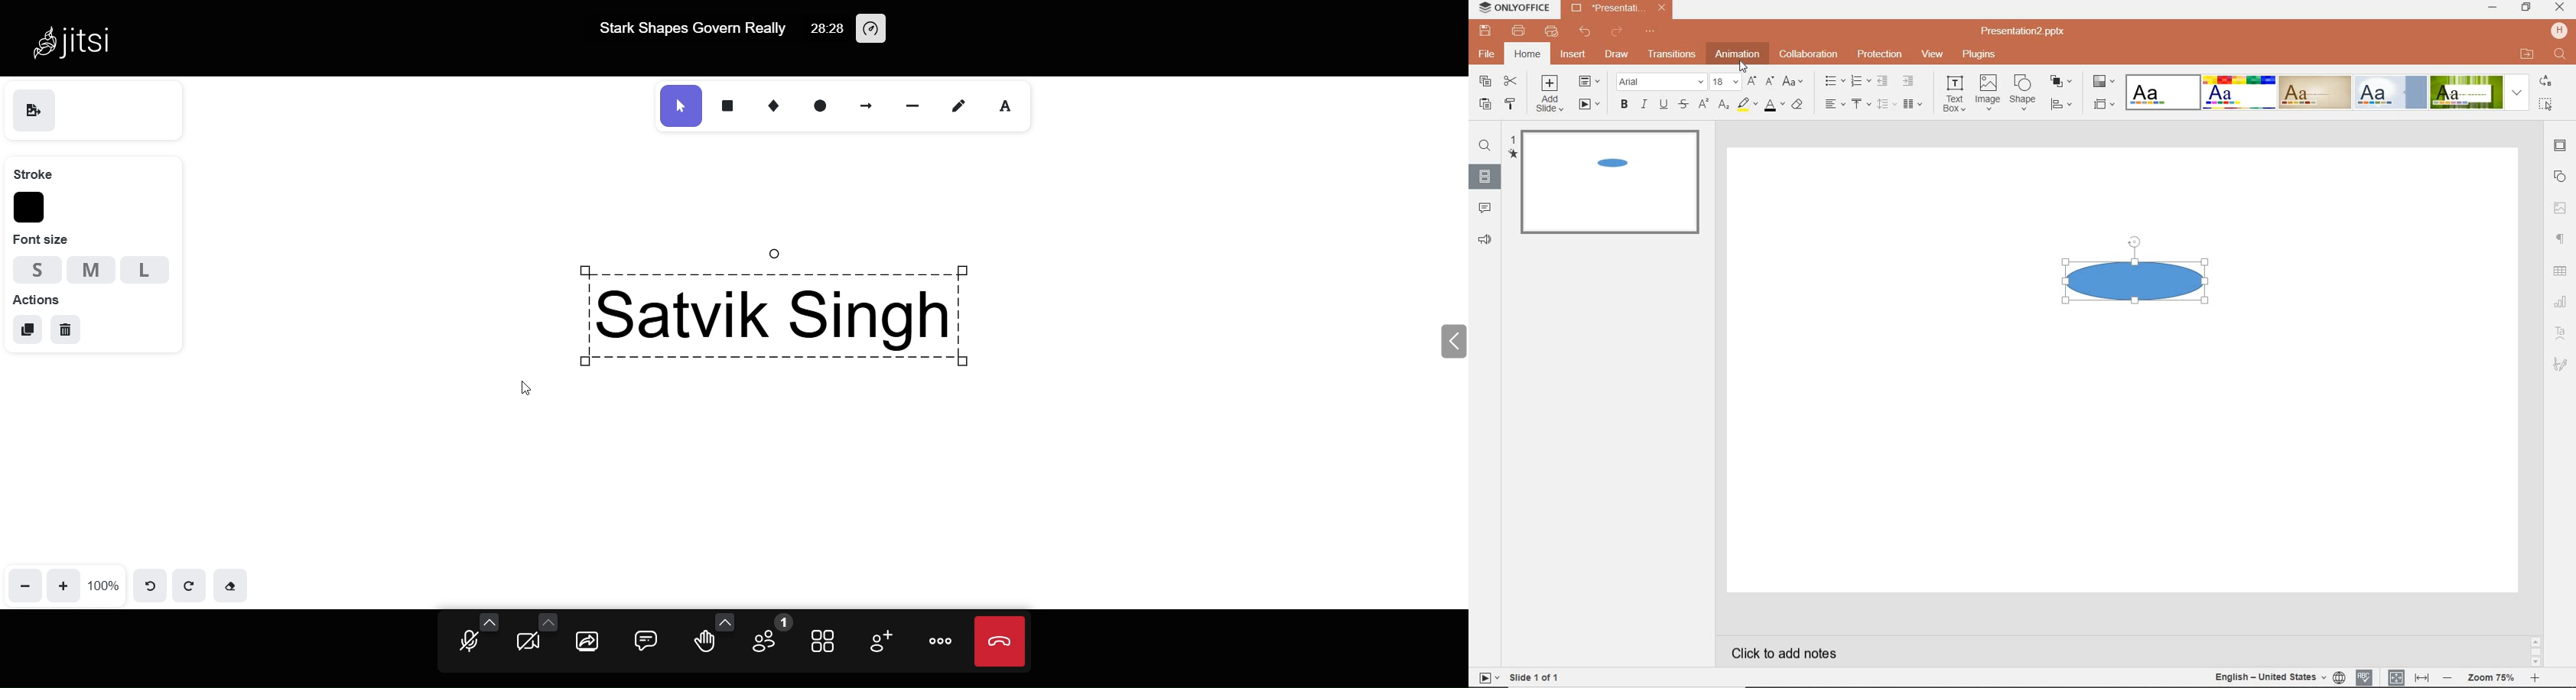 The image size is (2576, 700). Describe the element at coordinates (37, 300) in the screenshot. I see `actions` at that location.